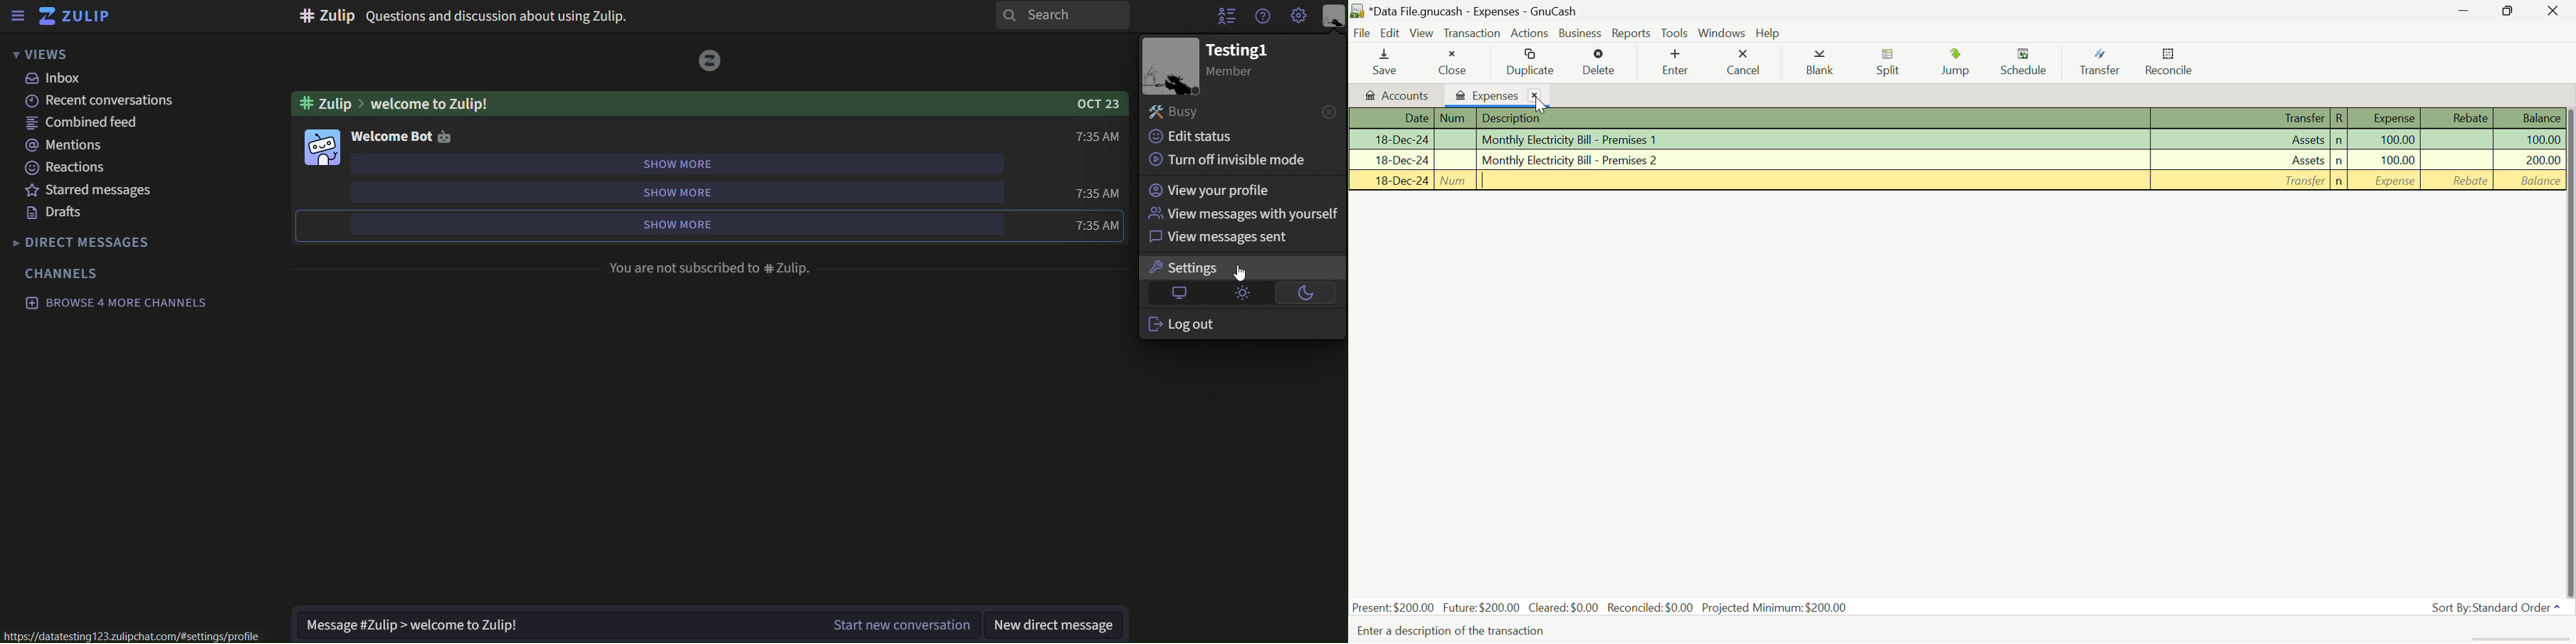 The image size is (2576, 644). I want to click on Close Window, so click(2554, 10).